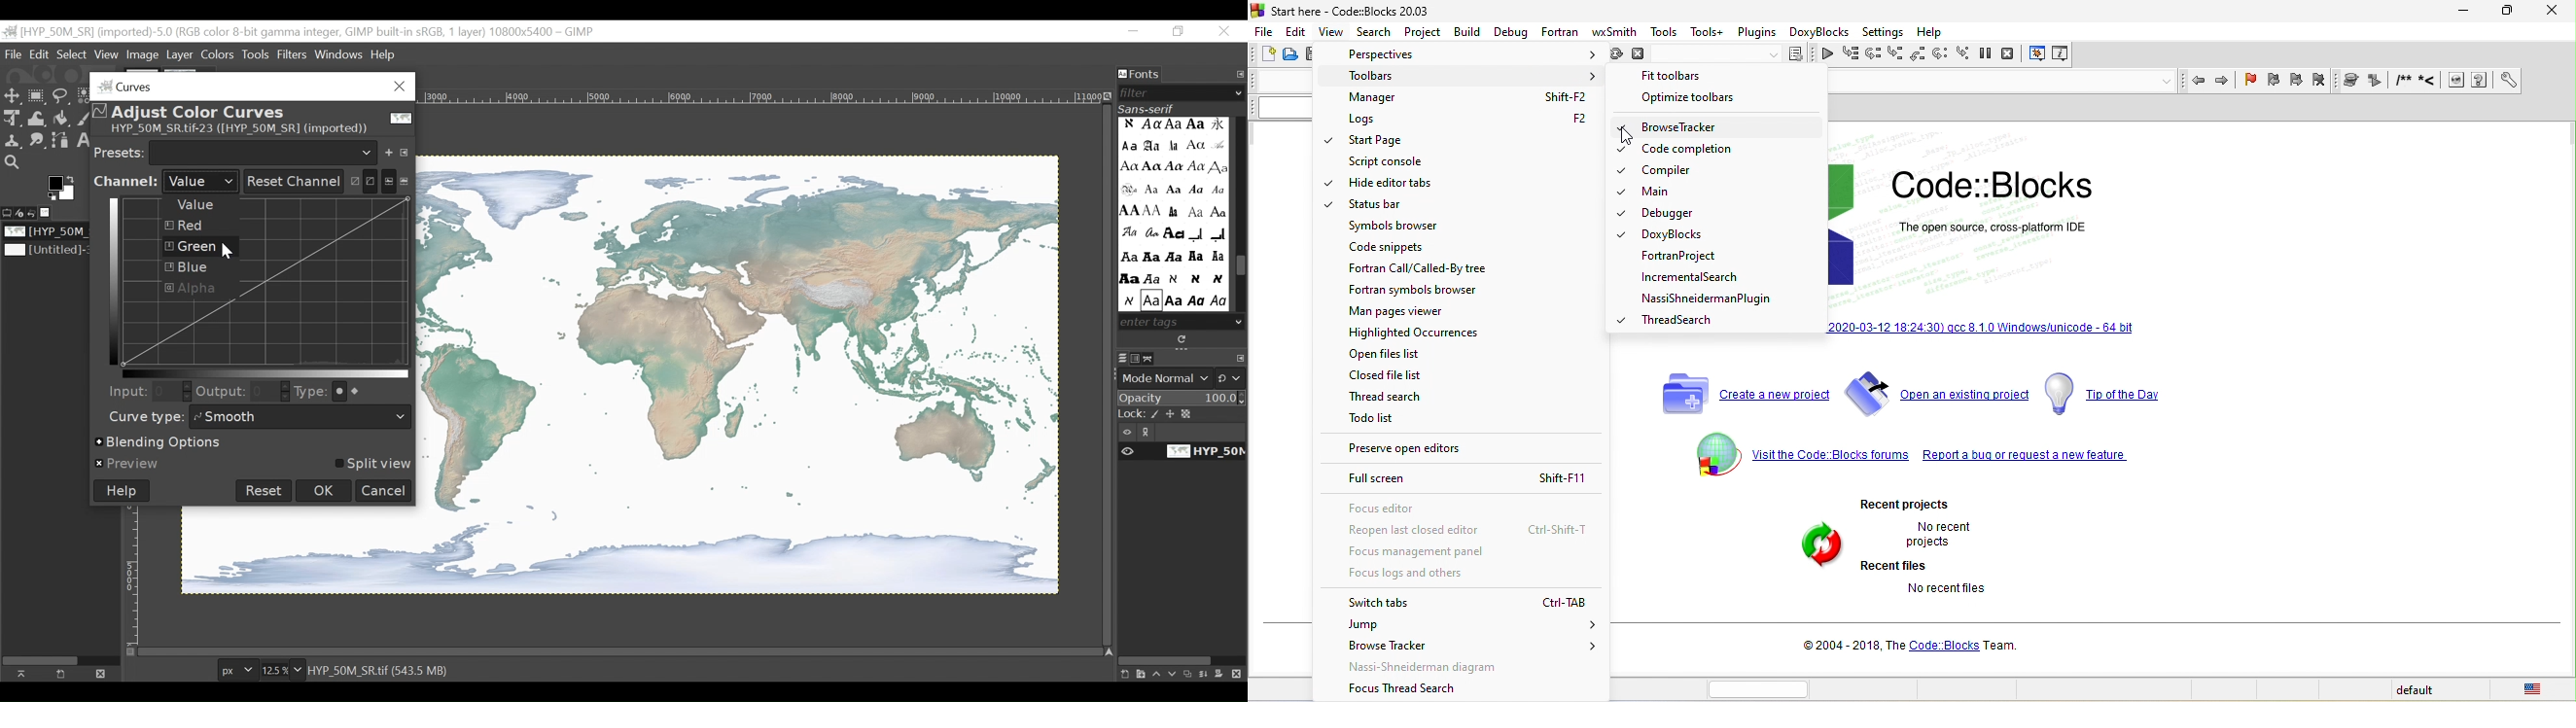 This screenshot has width=2576, height=728. Describe the element at coordinates (1183, 399) in the screenshot. I see `Opacity` at that location.